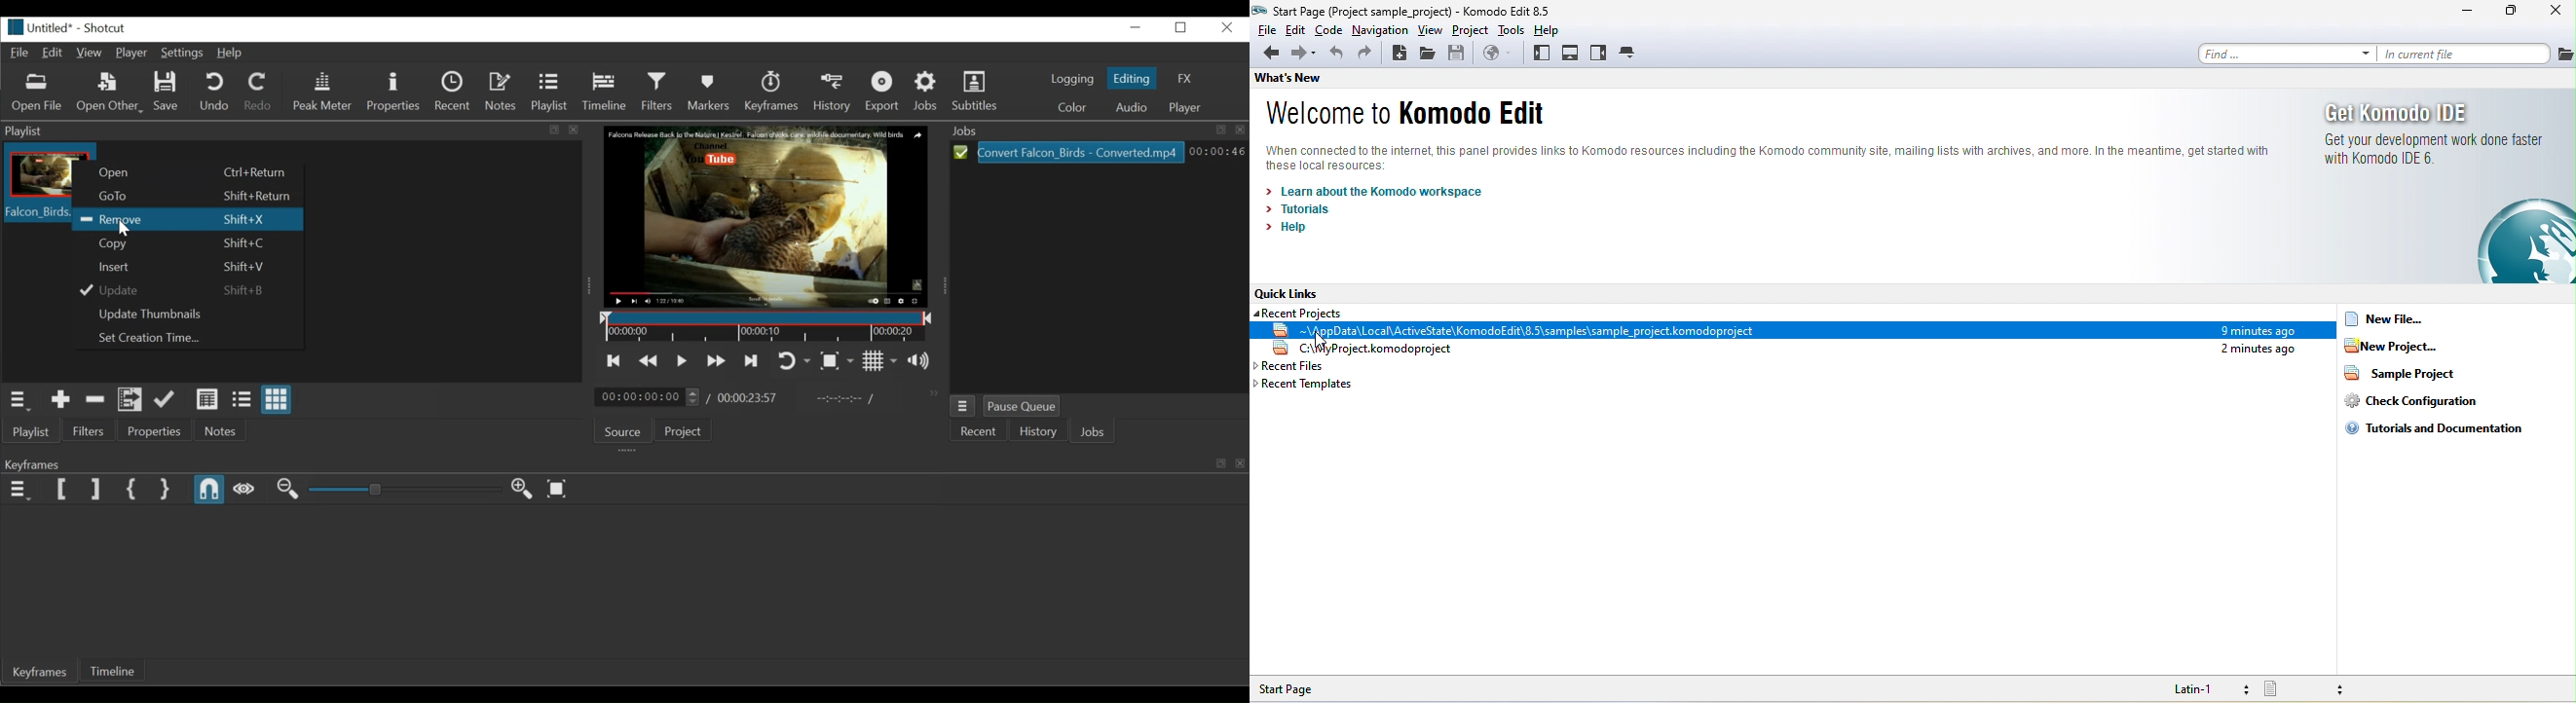  I want to click on View, so click(89, 51).